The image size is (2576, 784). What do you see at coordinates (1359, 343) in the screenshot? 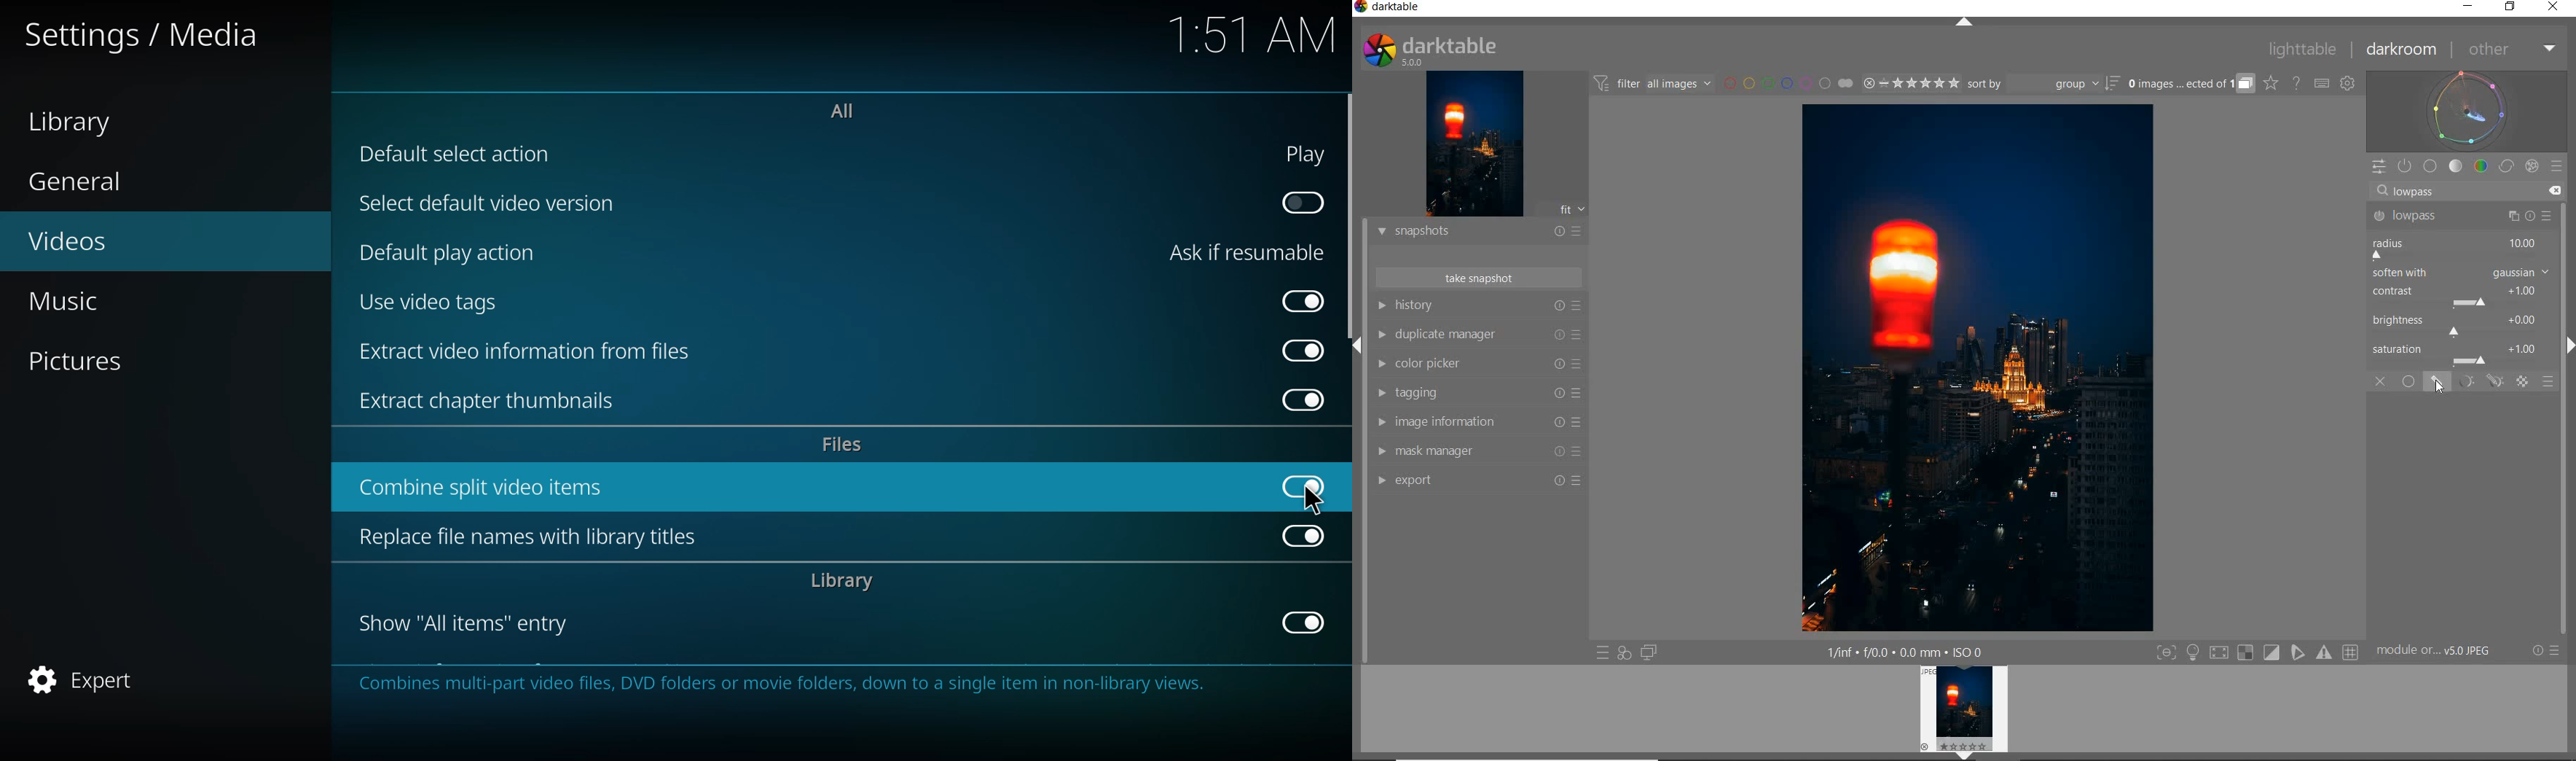
I see `EXPAND/COLLAPSE` at bounding box center [1359, 343].